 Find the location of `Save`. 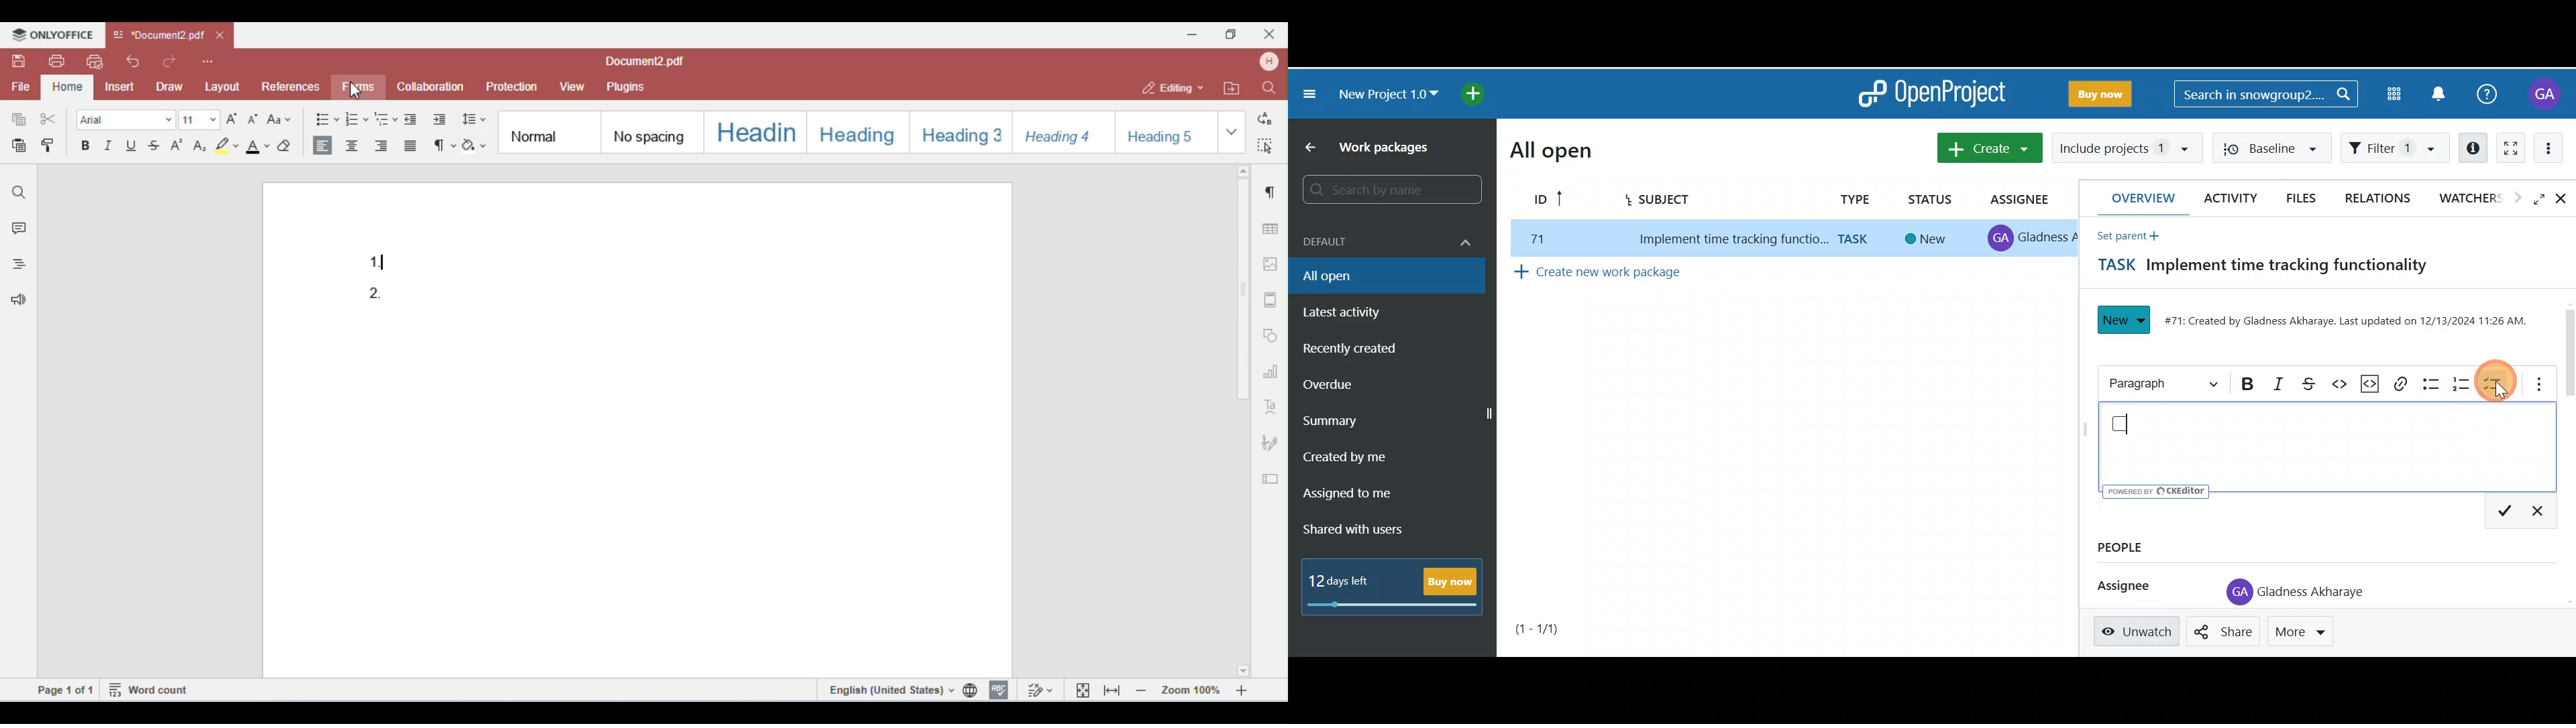

Save is located at coordinates (2504, 512).